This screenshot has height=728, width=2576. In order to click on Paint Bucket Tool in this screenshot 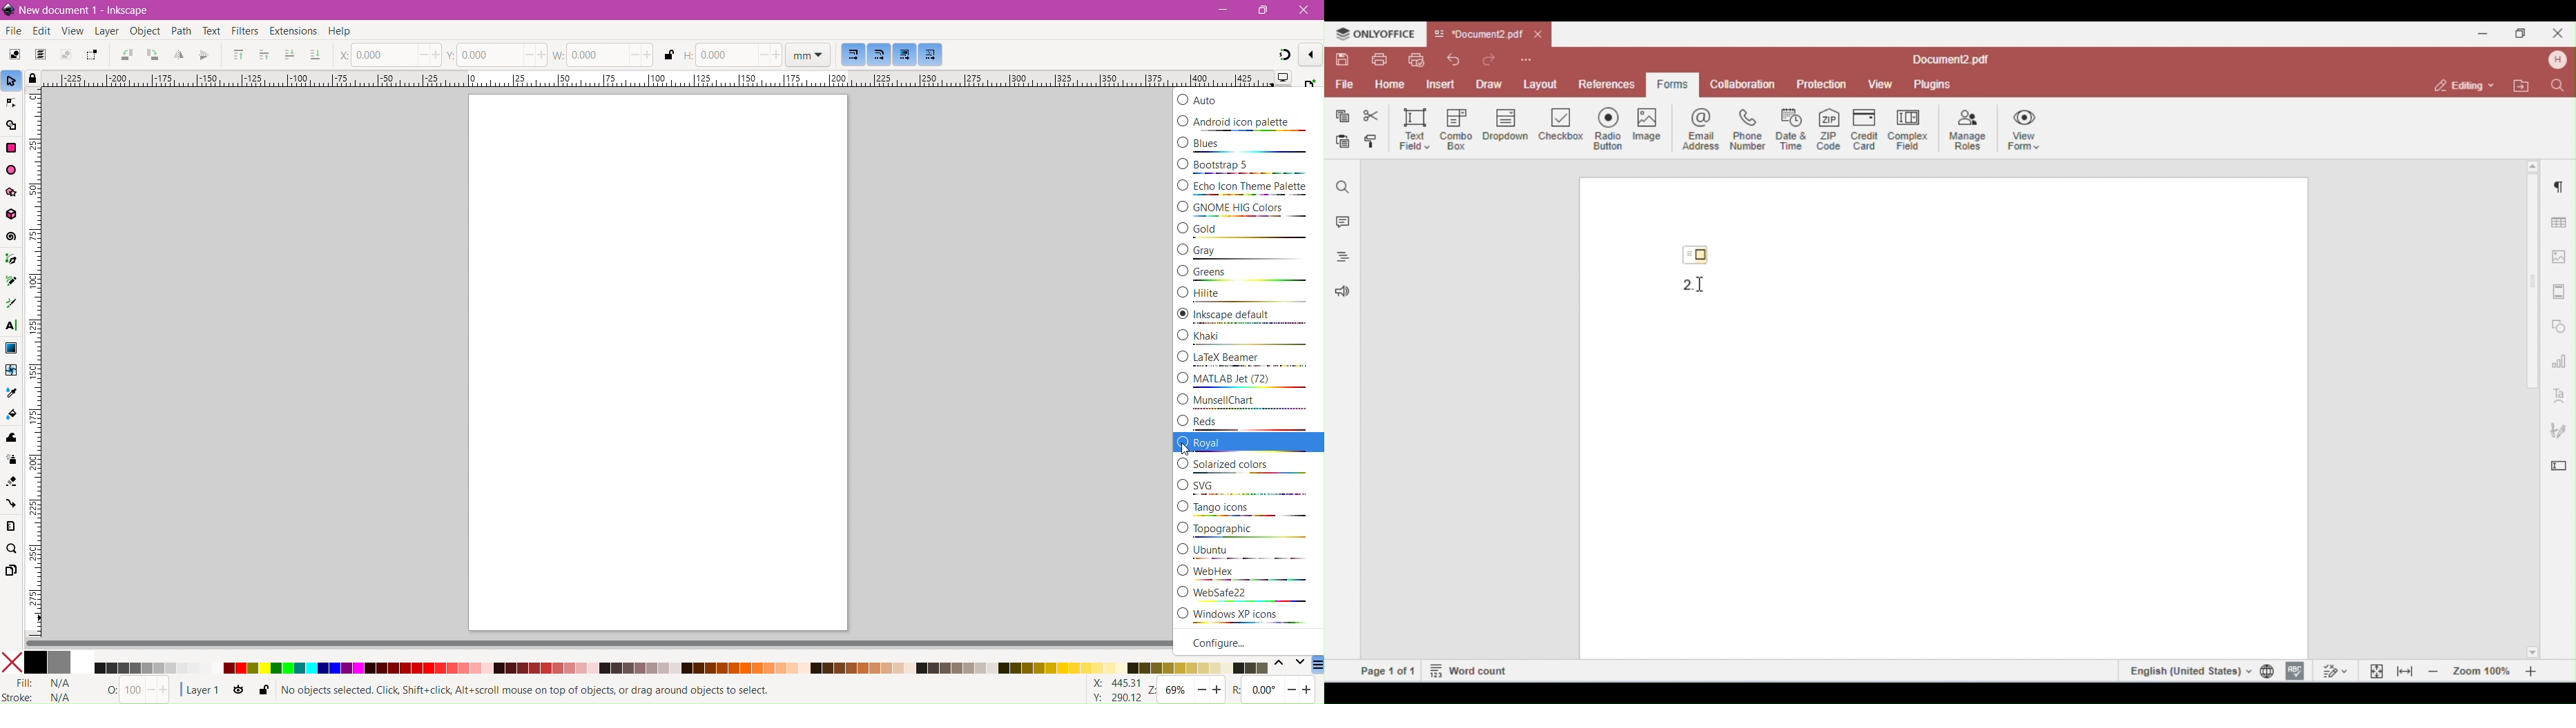, I will do `click(11, 414)`.